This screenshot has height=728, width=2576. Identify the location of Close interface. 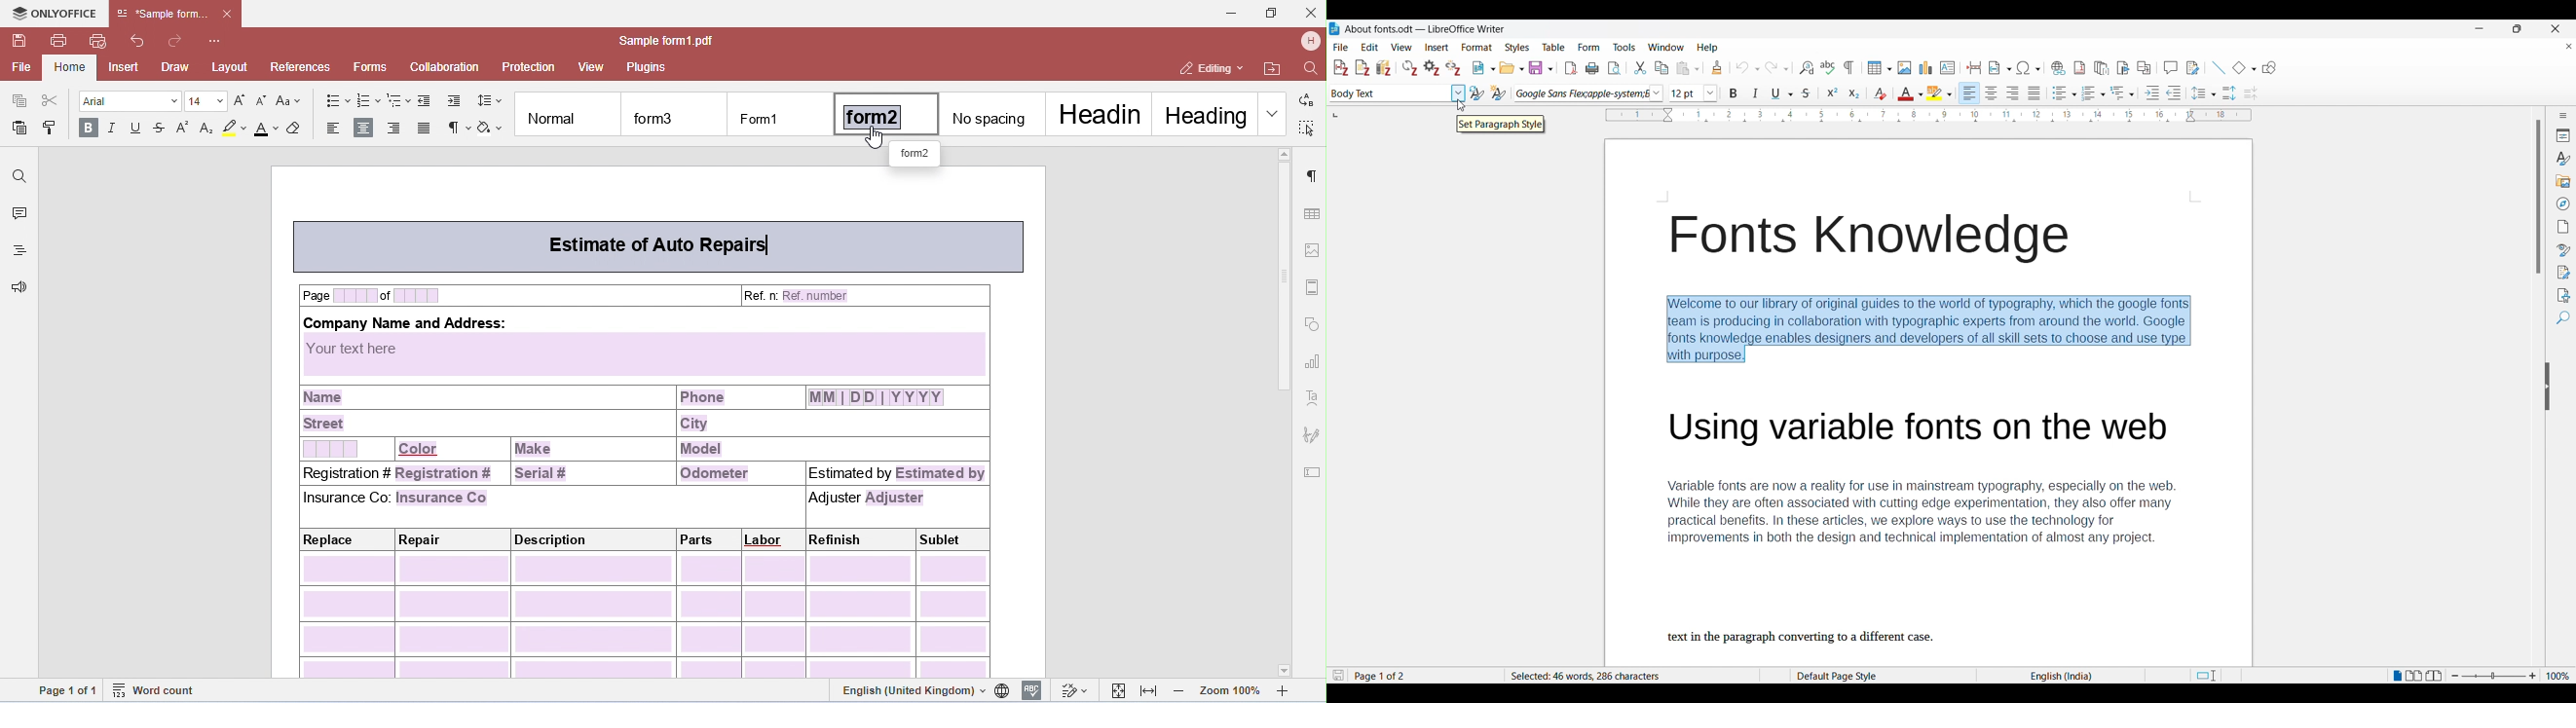
(2556, 29).